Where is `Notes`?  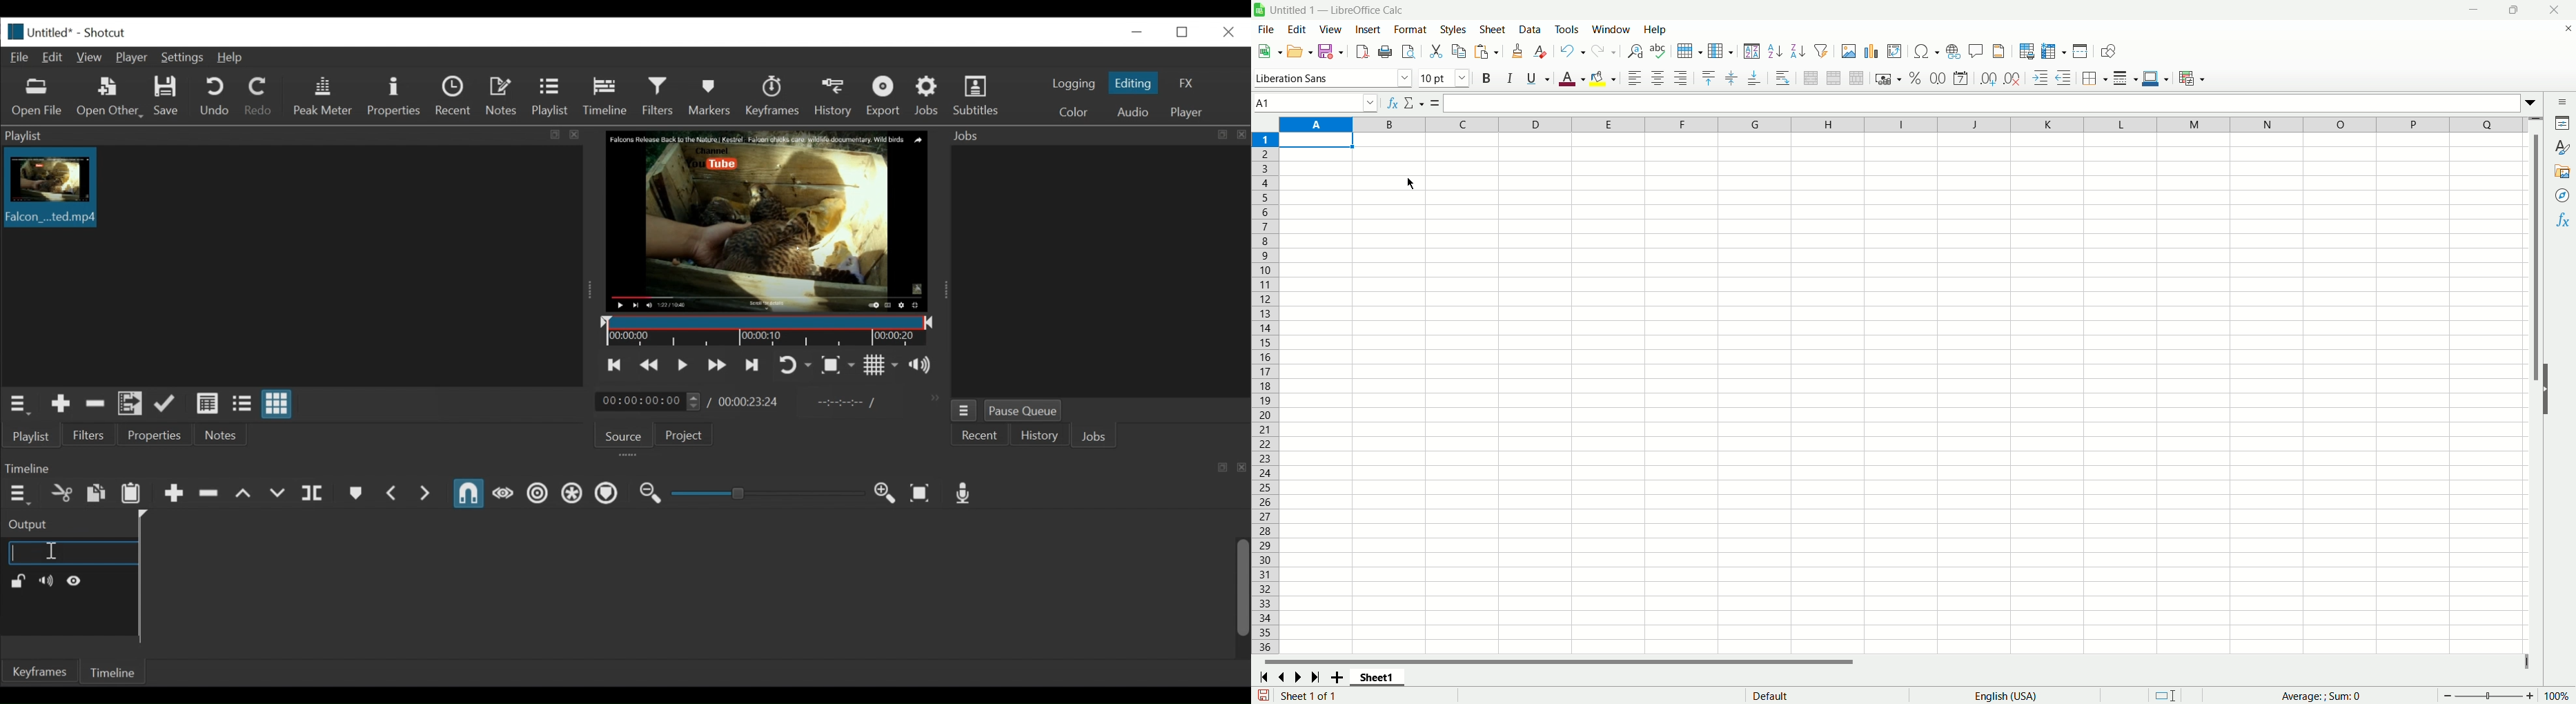
Notes is located at coordinates (502, 96).